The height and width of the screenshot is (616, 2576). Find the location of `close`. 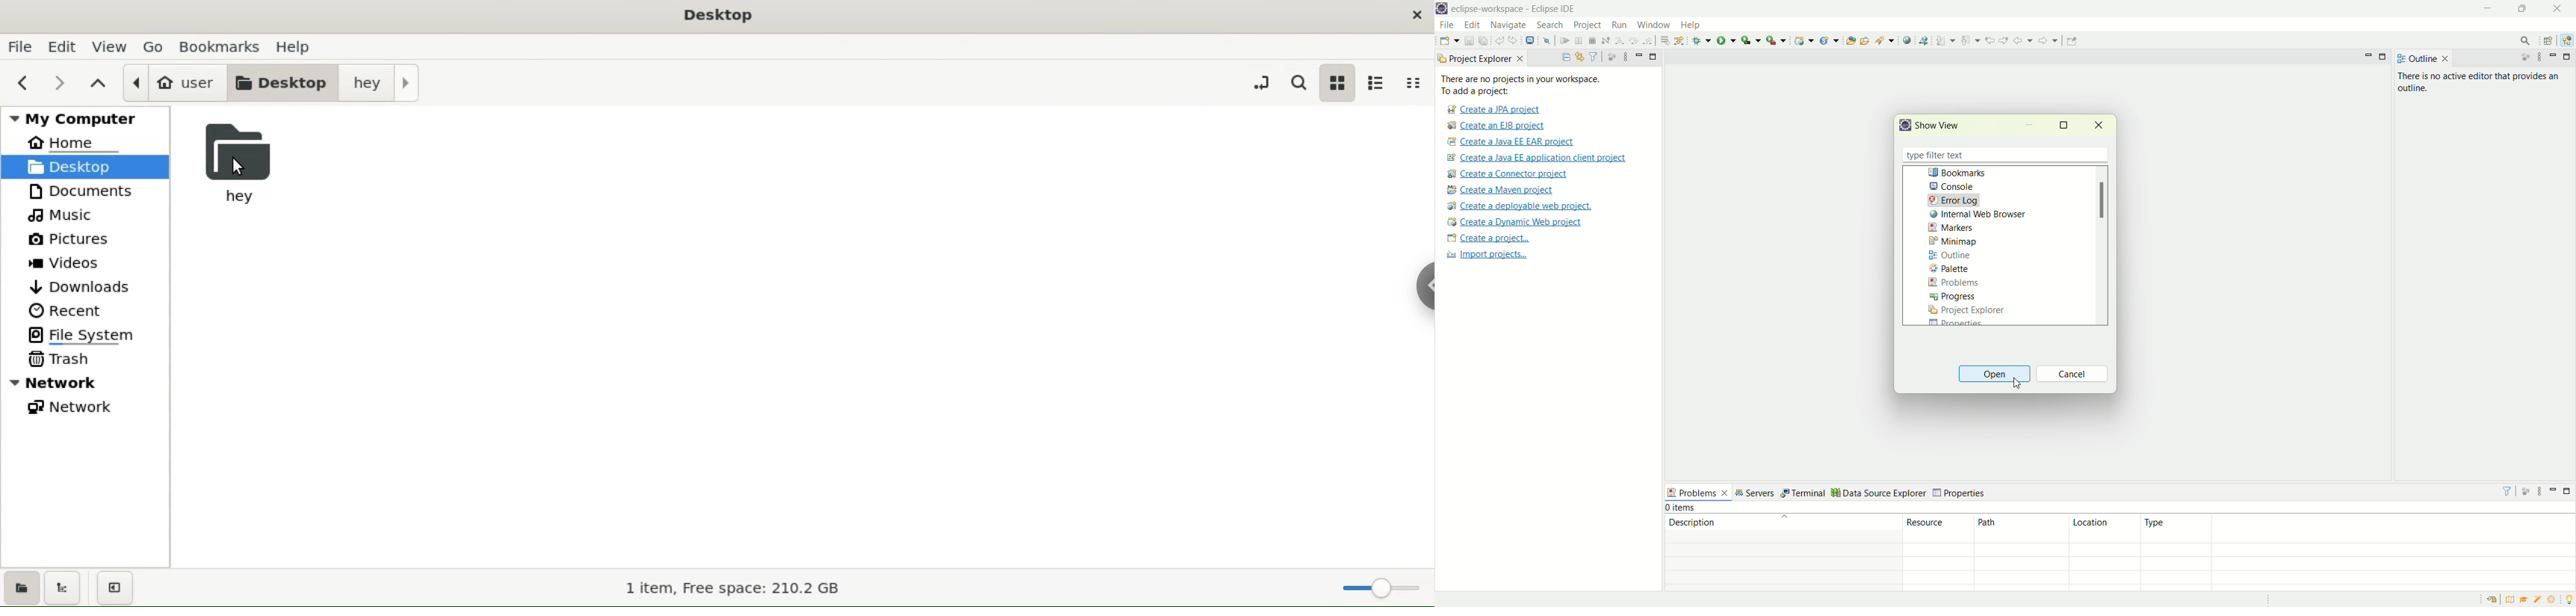

close is located at coordinates (1414, 14).